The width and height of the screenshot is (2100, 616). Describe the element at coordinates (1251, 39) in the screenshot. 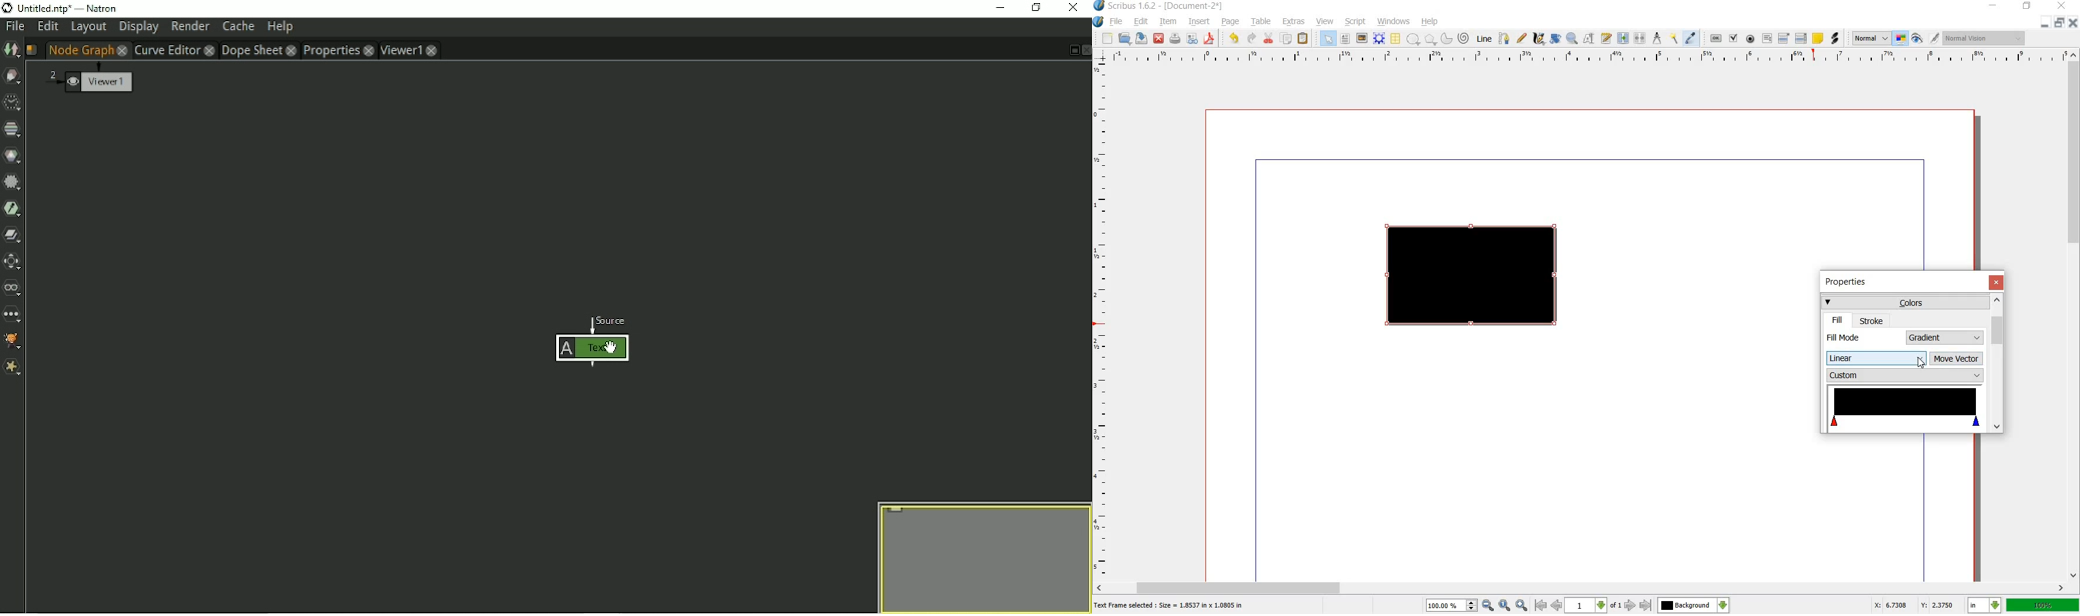

I see `redo` at that location.